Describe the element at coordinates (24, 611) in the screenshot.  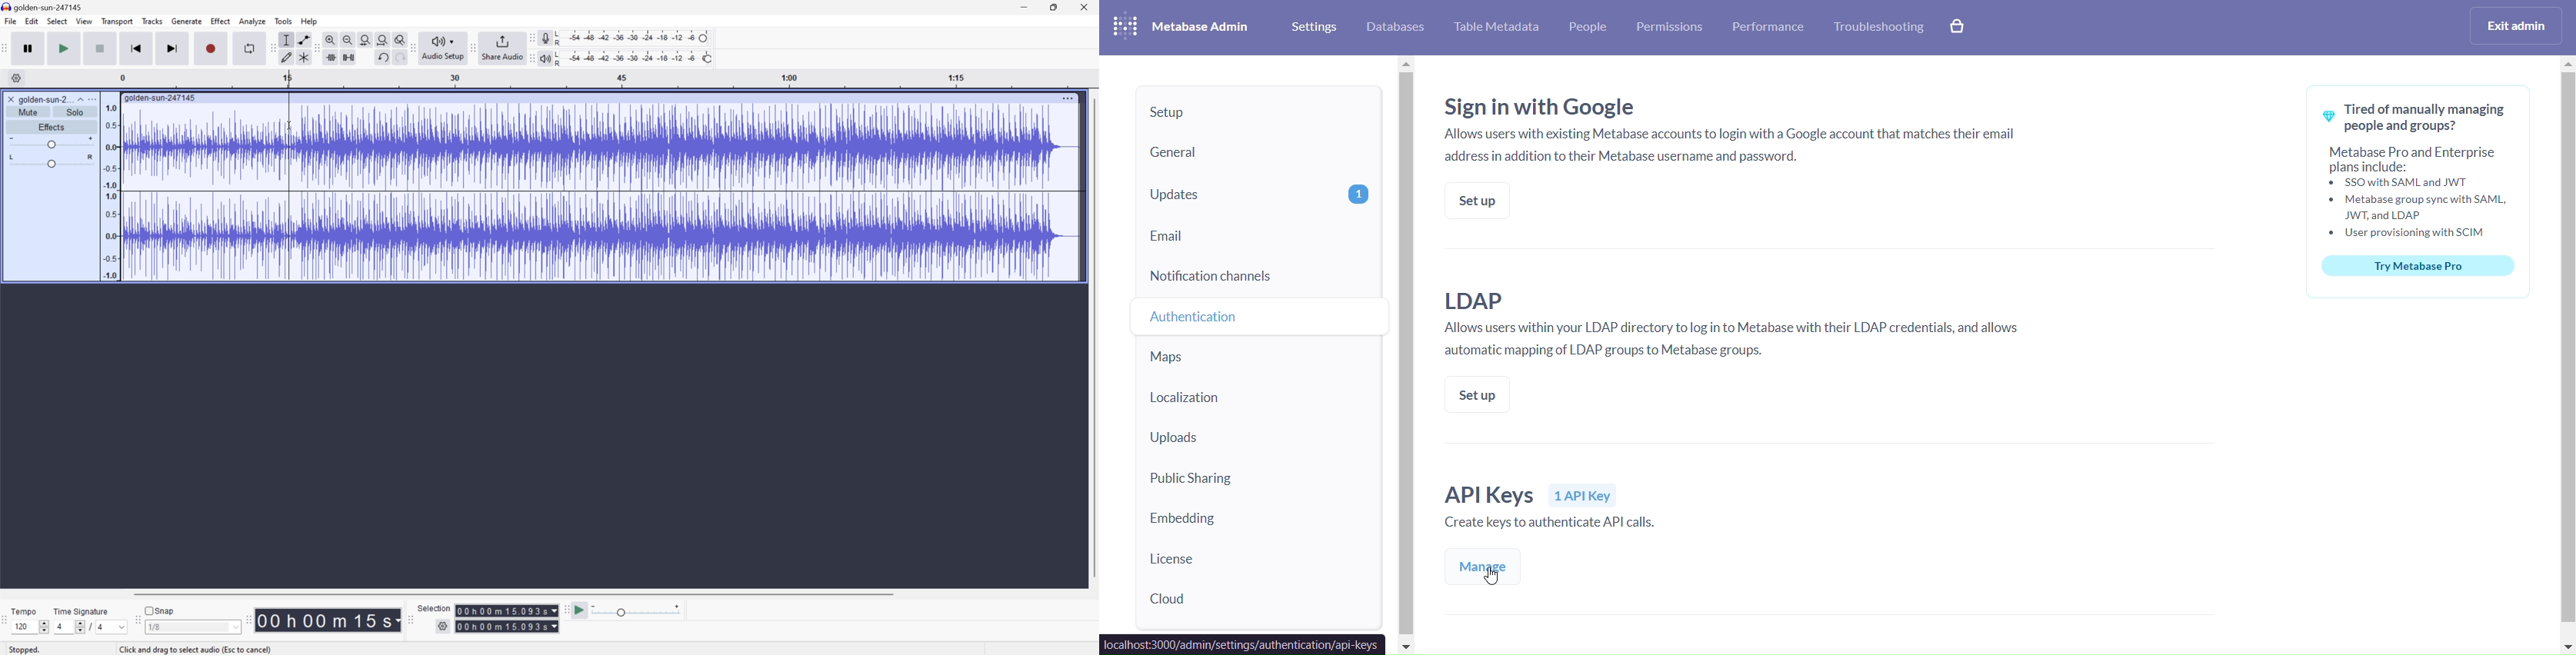
I see `Tempo` at that location.